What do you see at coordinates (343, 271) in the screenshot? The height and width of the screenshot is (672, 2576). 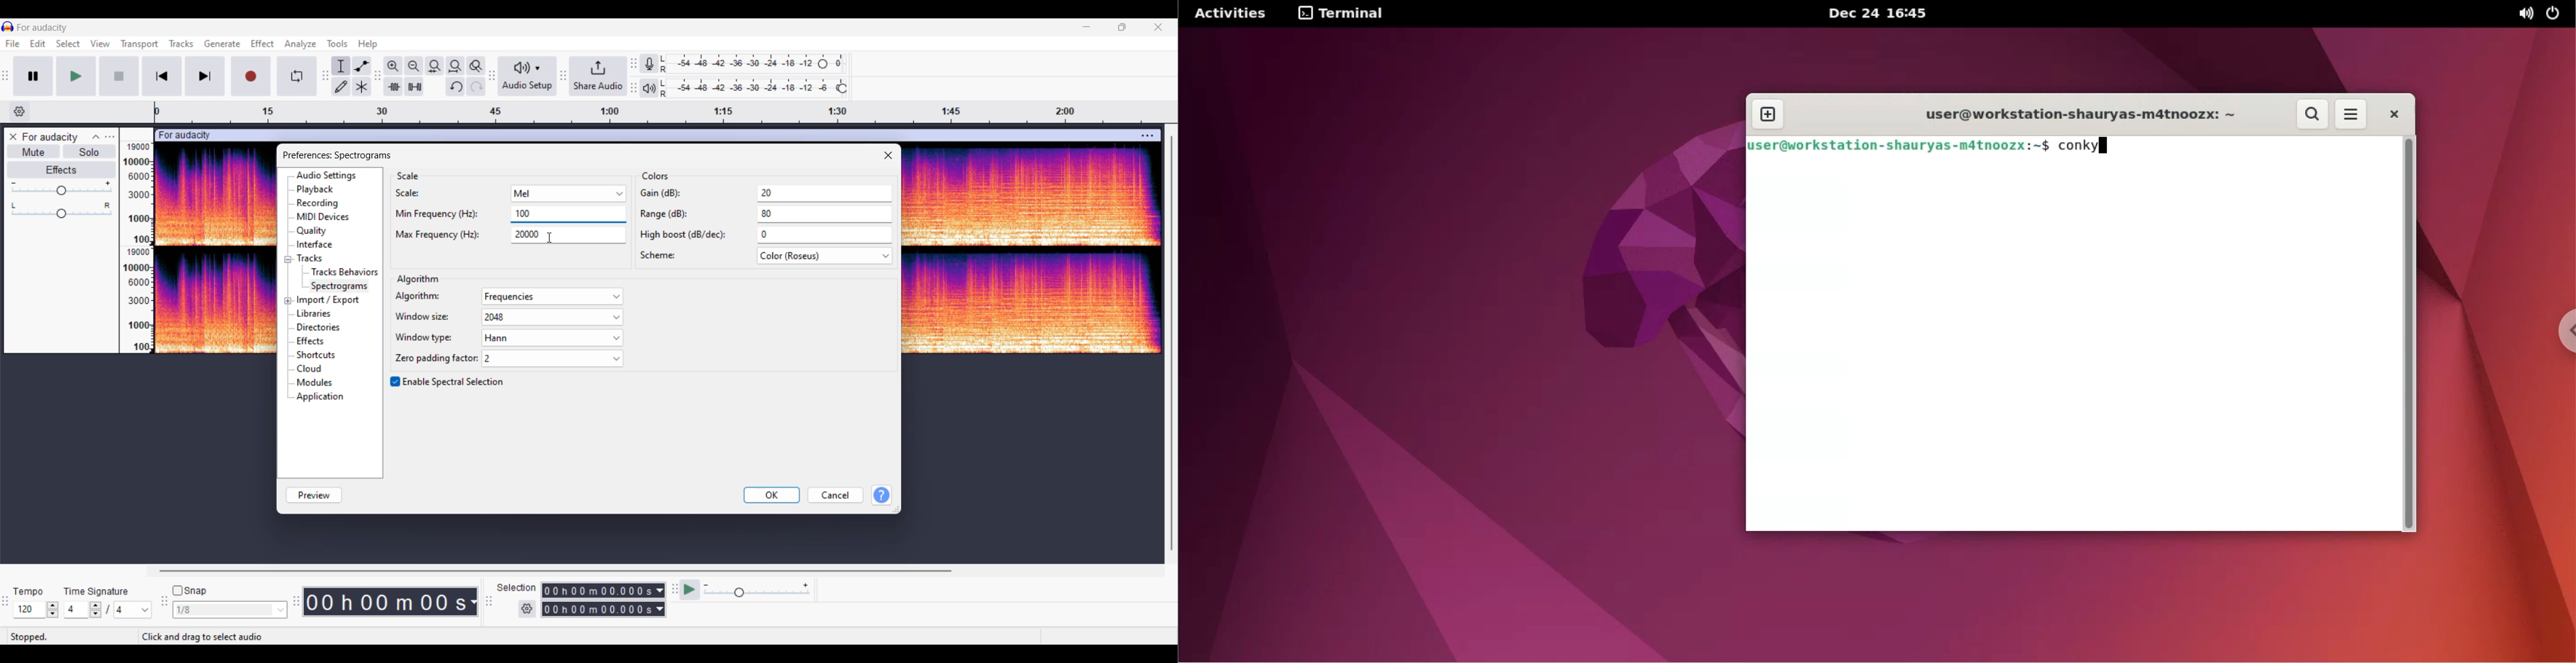 I see `tracks behaviors` at bounding box center [343, 271].